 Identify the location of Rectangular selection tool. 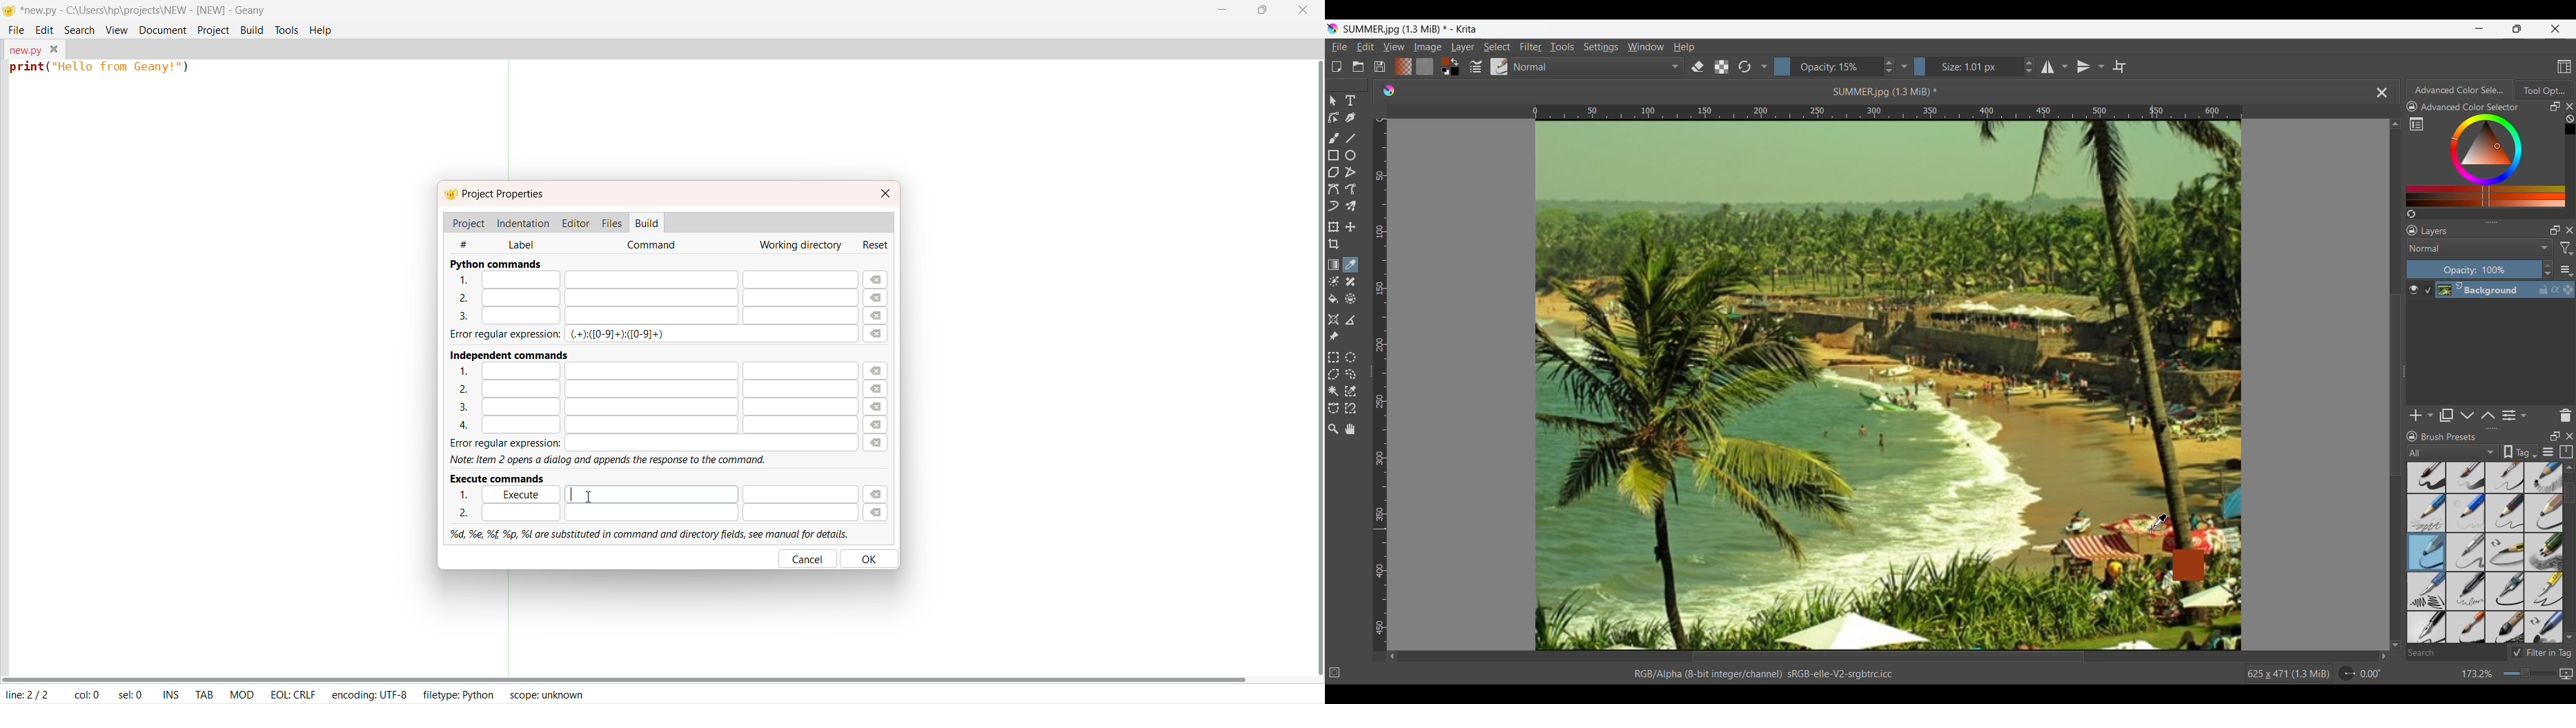
(1333, 357).